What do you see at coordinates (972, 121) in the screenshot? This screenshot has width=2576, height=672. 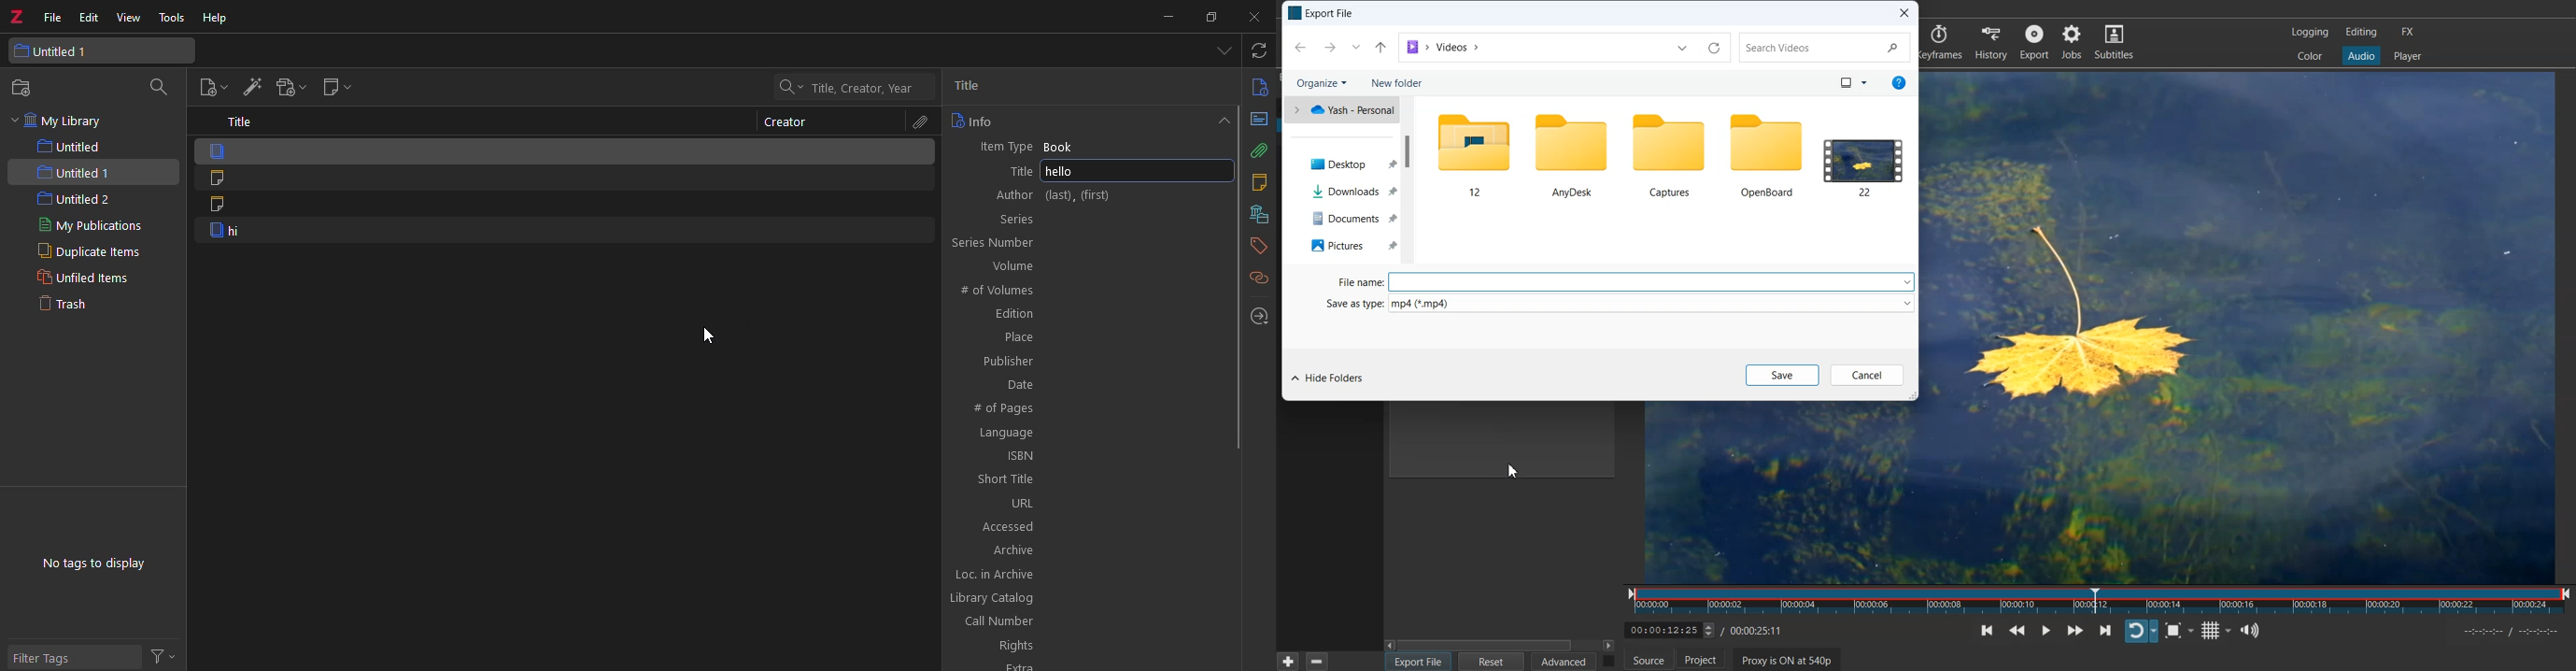 I see `info` at bounding box center [972, 121].